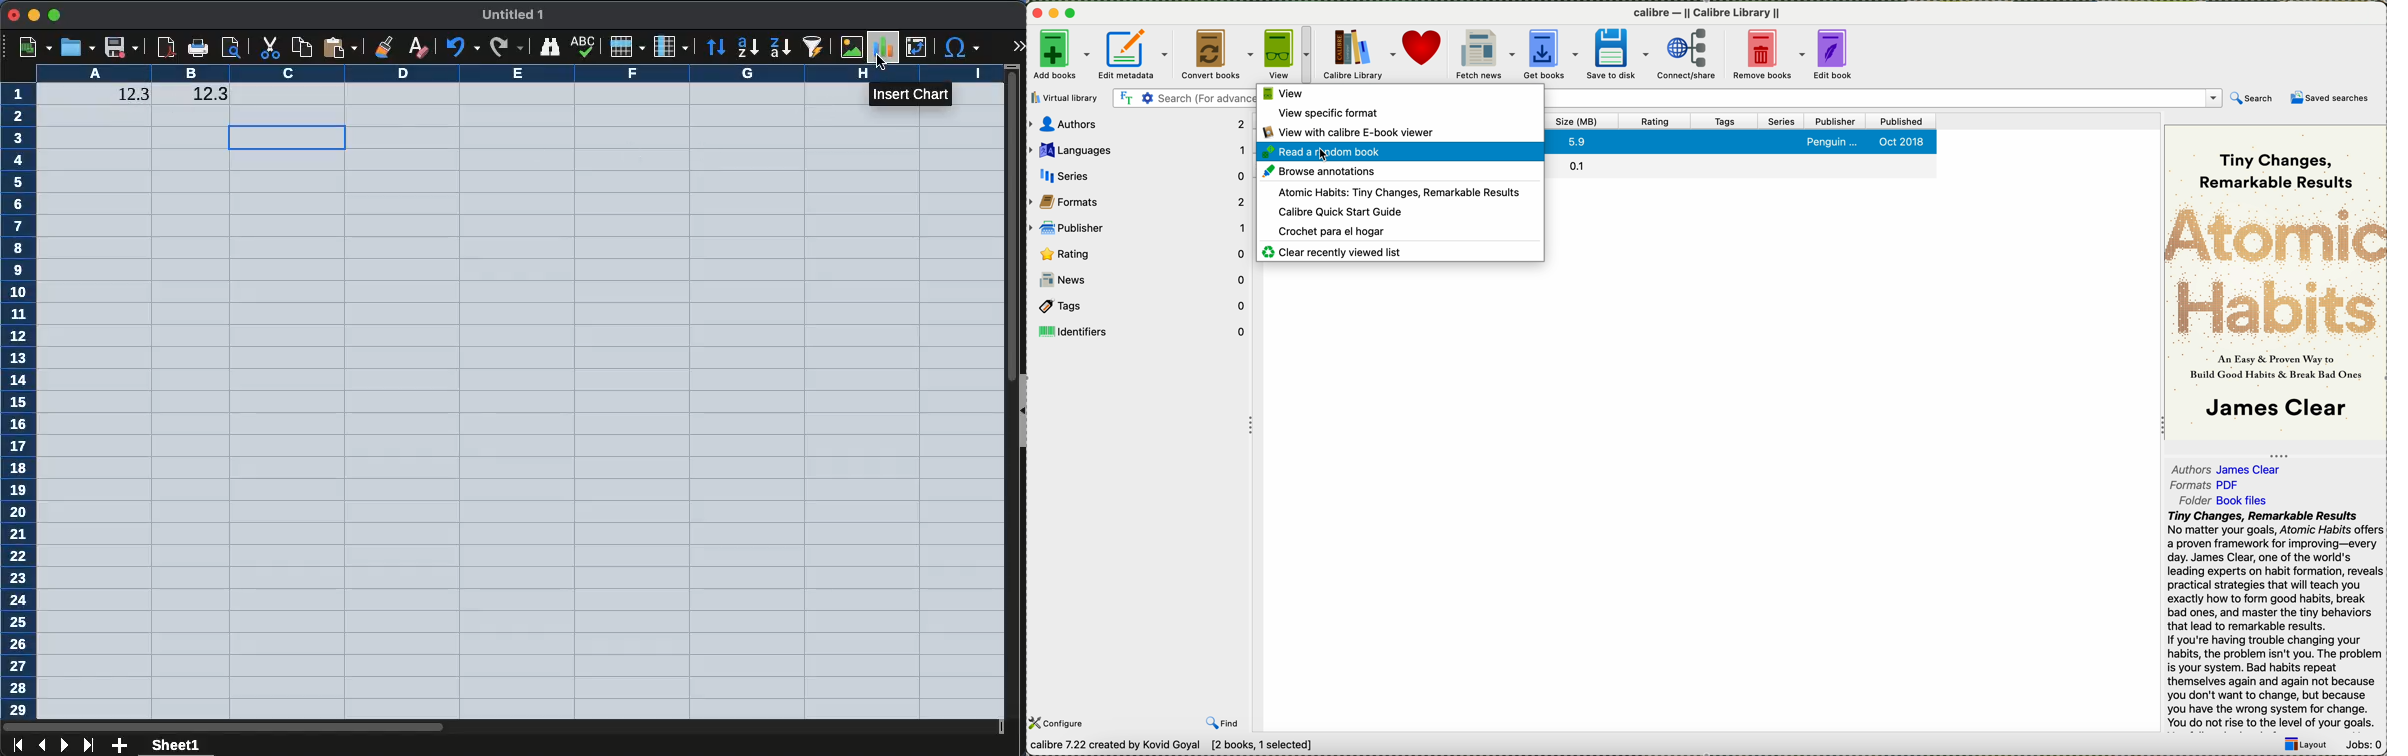 This screenshot has height=756, width=2408. I want to click on clear formatting, so click(417, 50).